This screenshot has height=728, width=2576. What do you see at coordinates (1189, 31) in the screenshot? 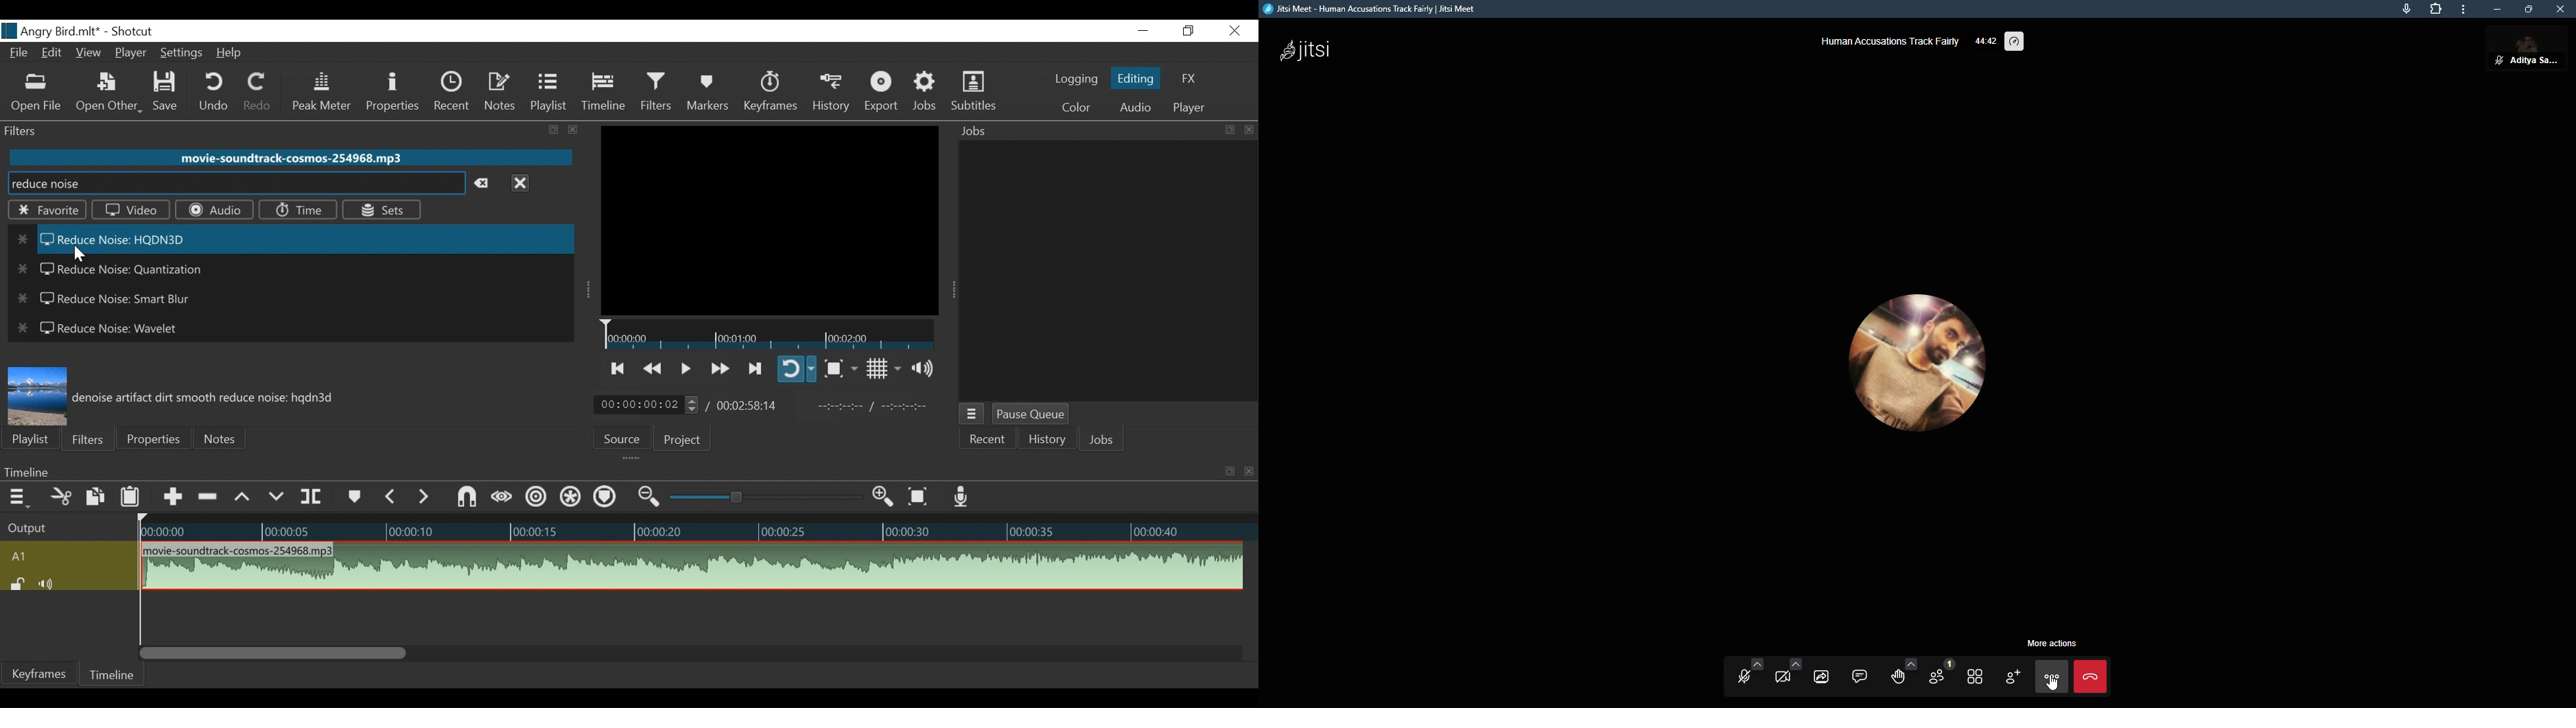
I see `Restore` at bounding box center [1189, 31].